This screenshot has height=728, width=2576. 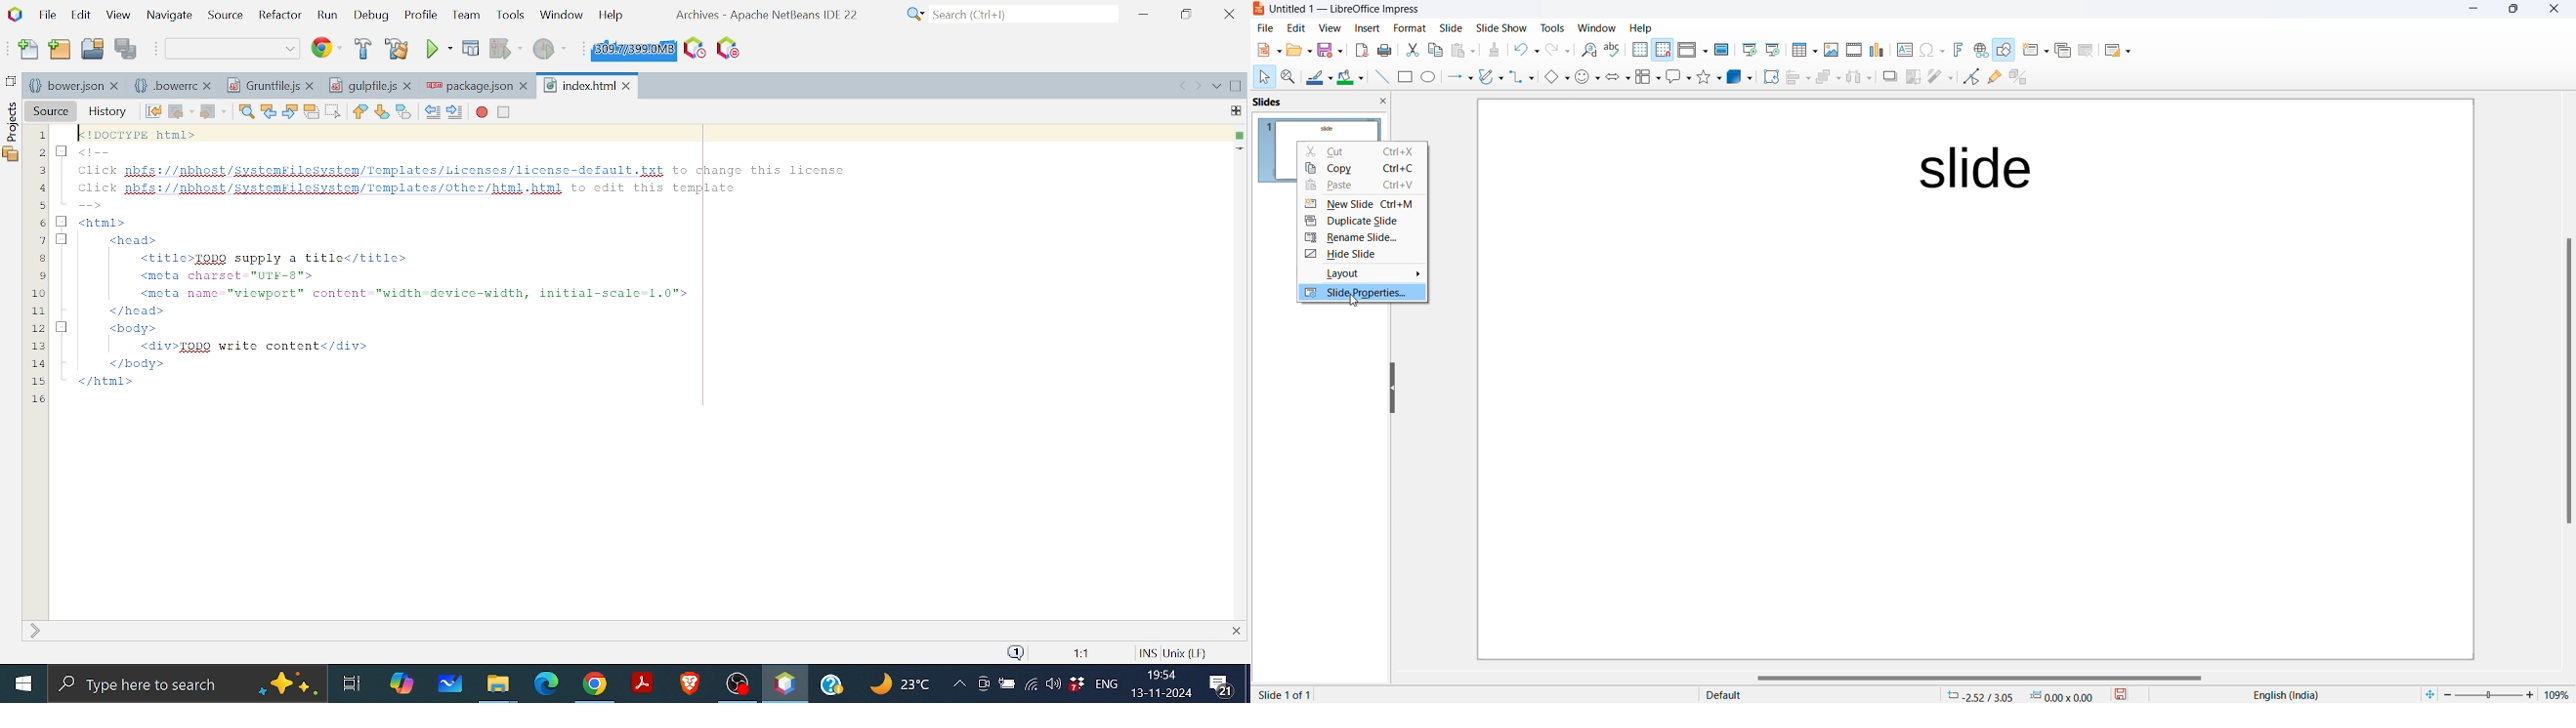 I want to click on spellings, so click(x=1614, y=50).